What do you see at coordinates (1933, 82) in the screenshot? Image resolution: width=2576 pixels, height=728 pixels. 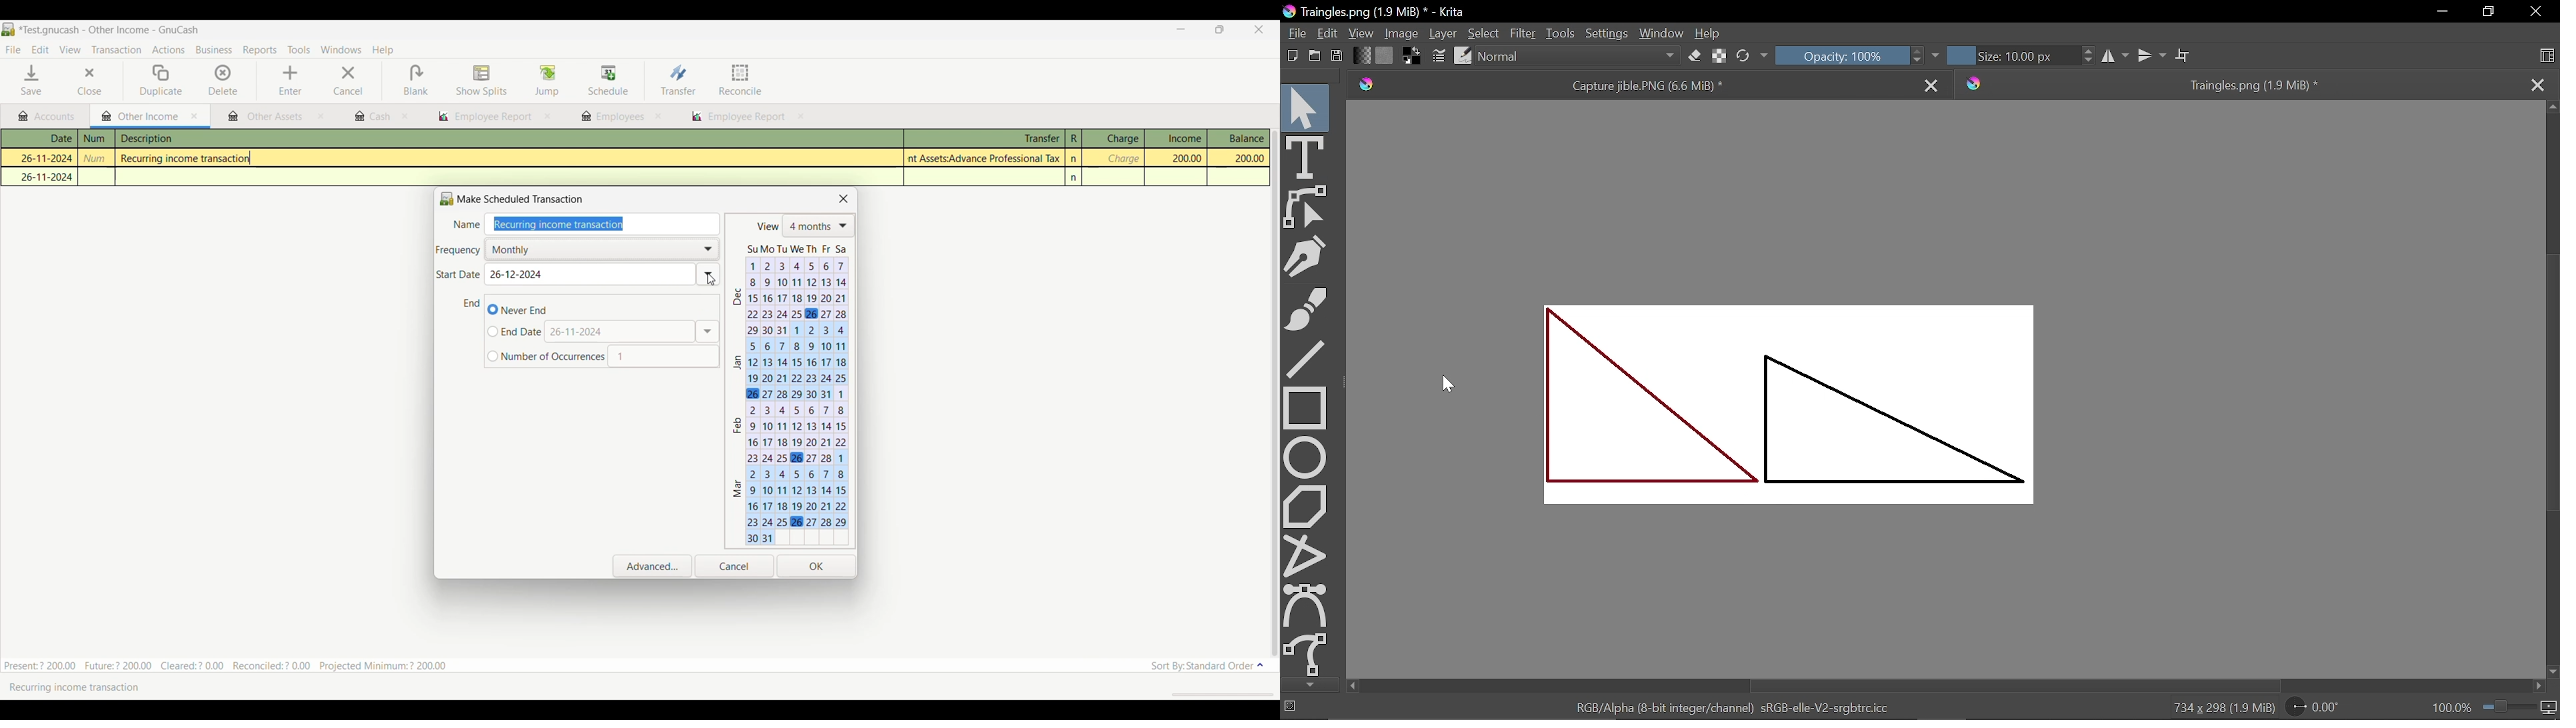 I see `Close tab` at bounding box center [1933, 82].